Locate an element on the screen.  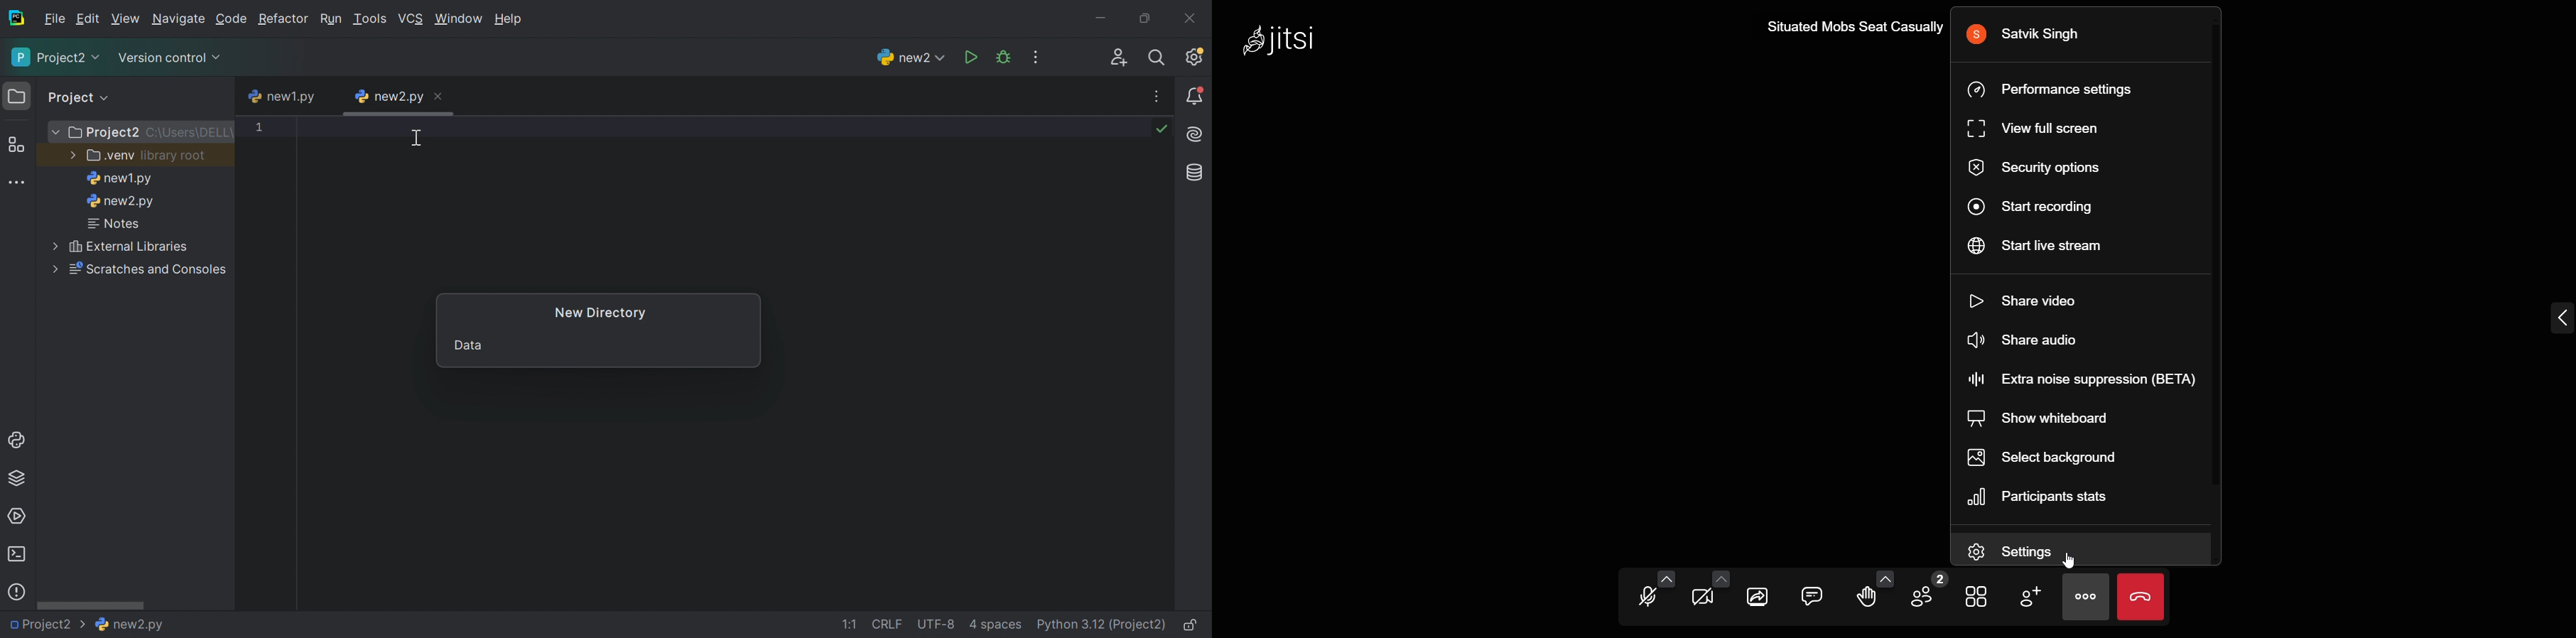
Close is located at coordinates (1192, 18).